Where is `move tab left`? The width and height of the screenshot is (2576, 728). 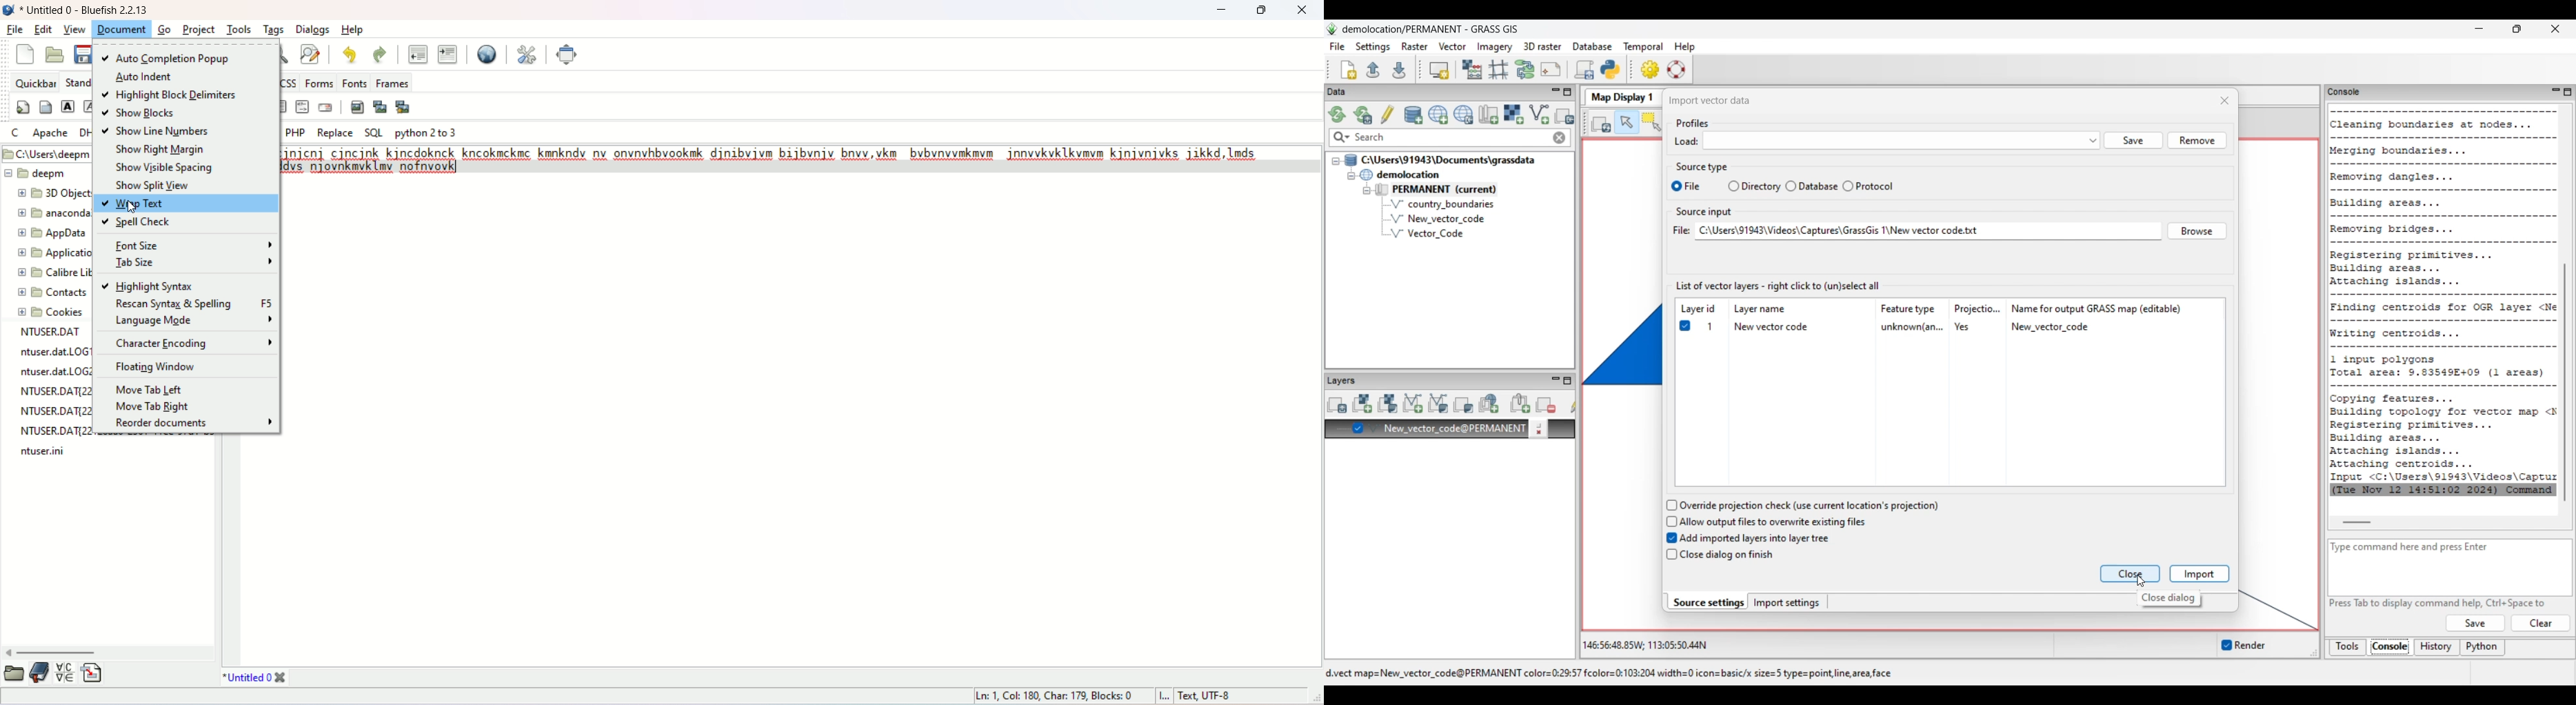 move tab left is located at coordinates (151, 387).